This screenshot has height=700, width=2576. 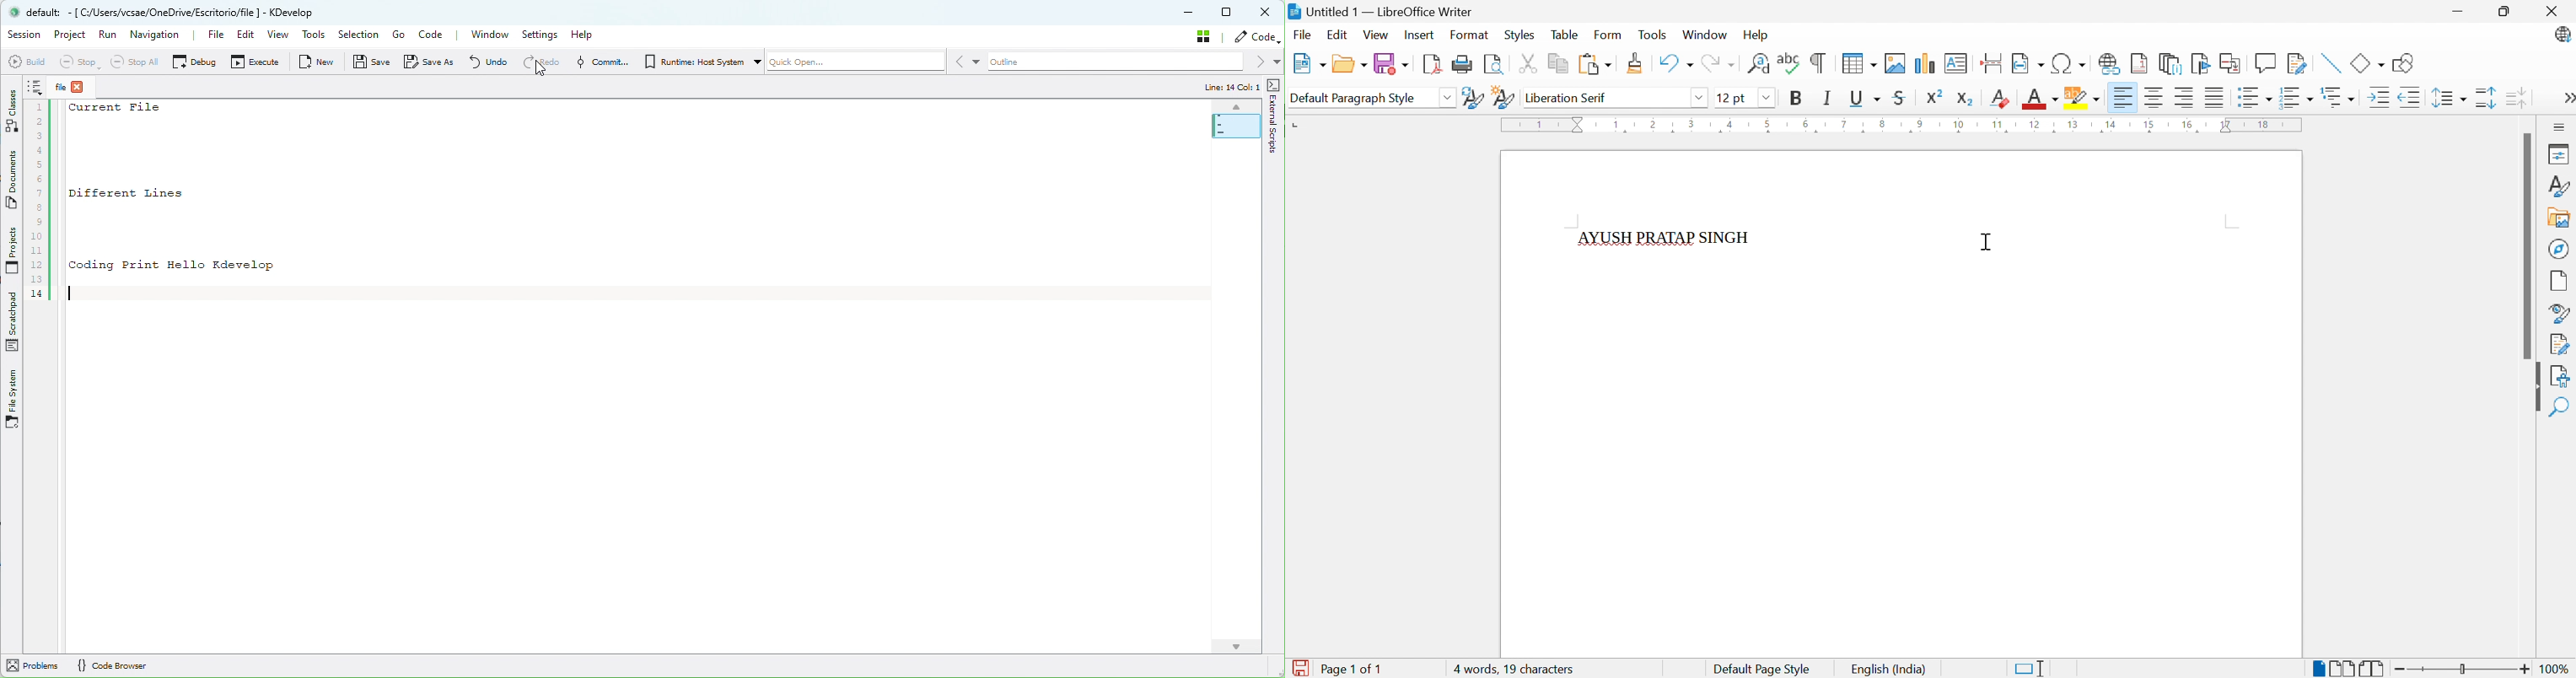 I want to click on Paste, so click(x=1594, y=63).